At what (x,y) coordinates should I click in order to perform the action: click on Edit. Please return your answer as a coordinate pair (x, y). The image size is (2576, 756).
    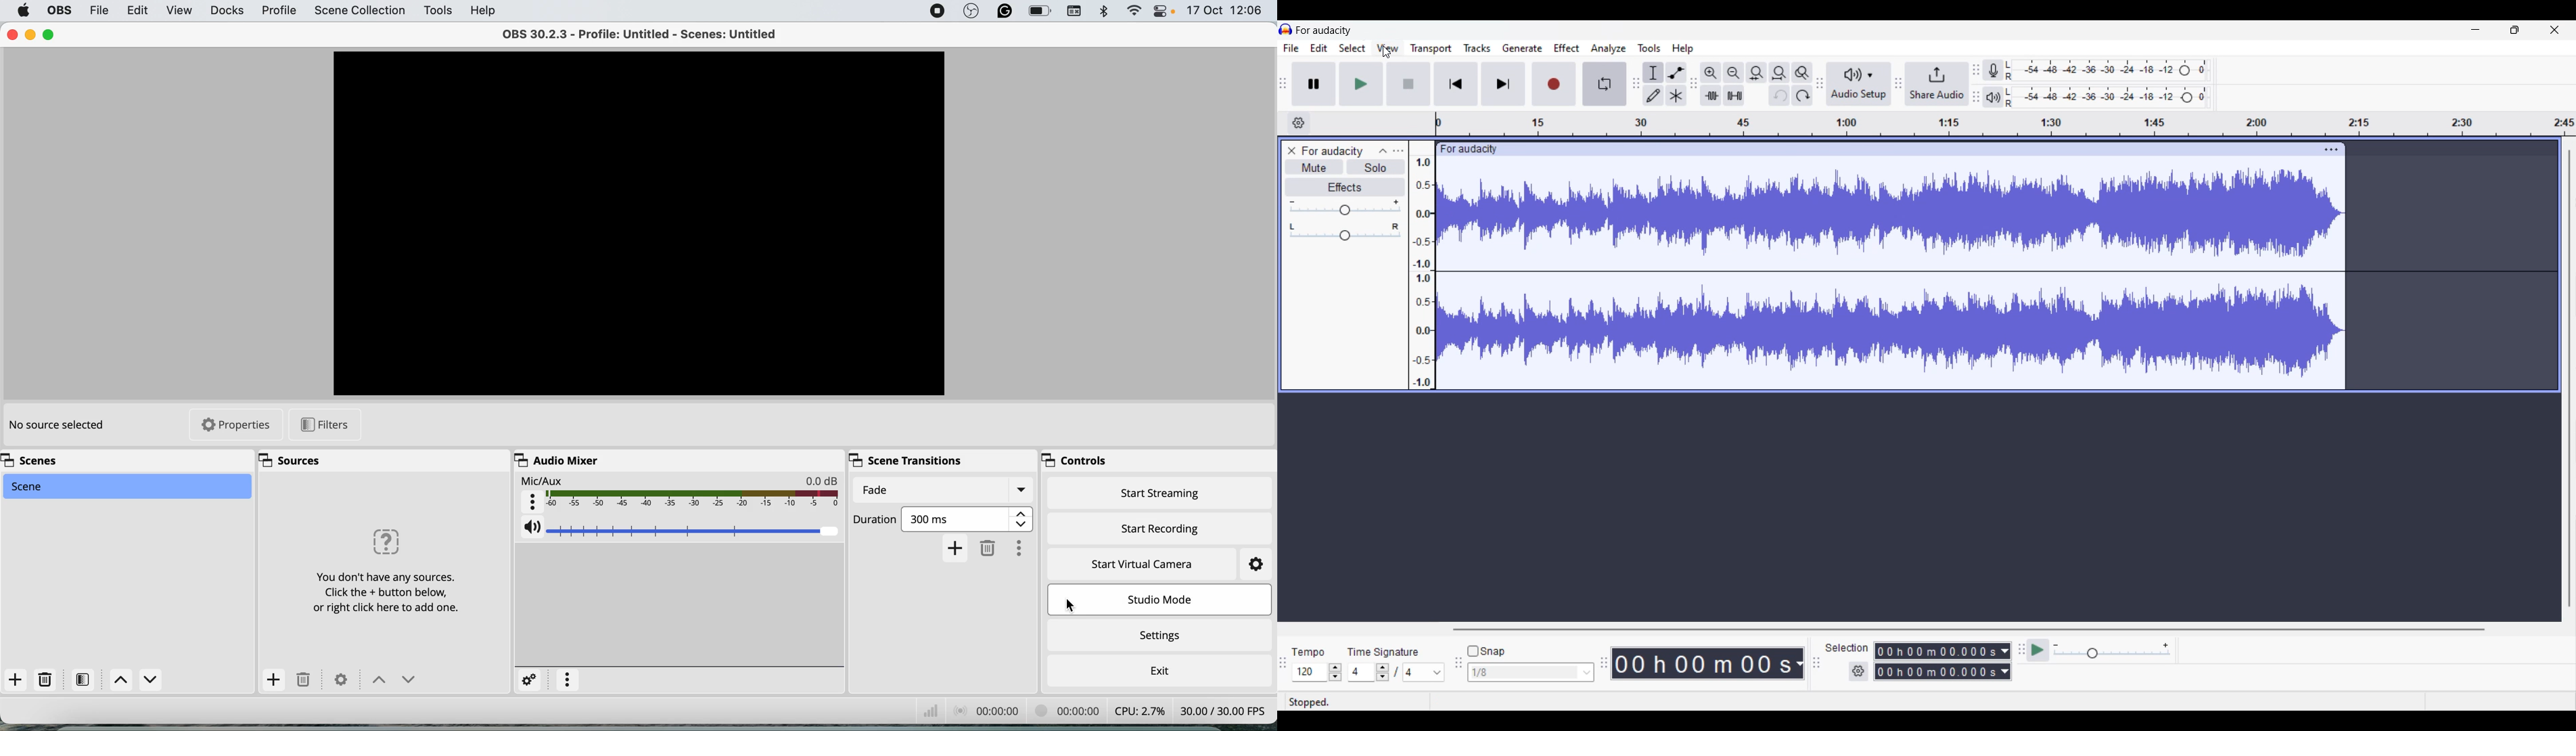
    Looking at the image, I should click on (1319, 47).